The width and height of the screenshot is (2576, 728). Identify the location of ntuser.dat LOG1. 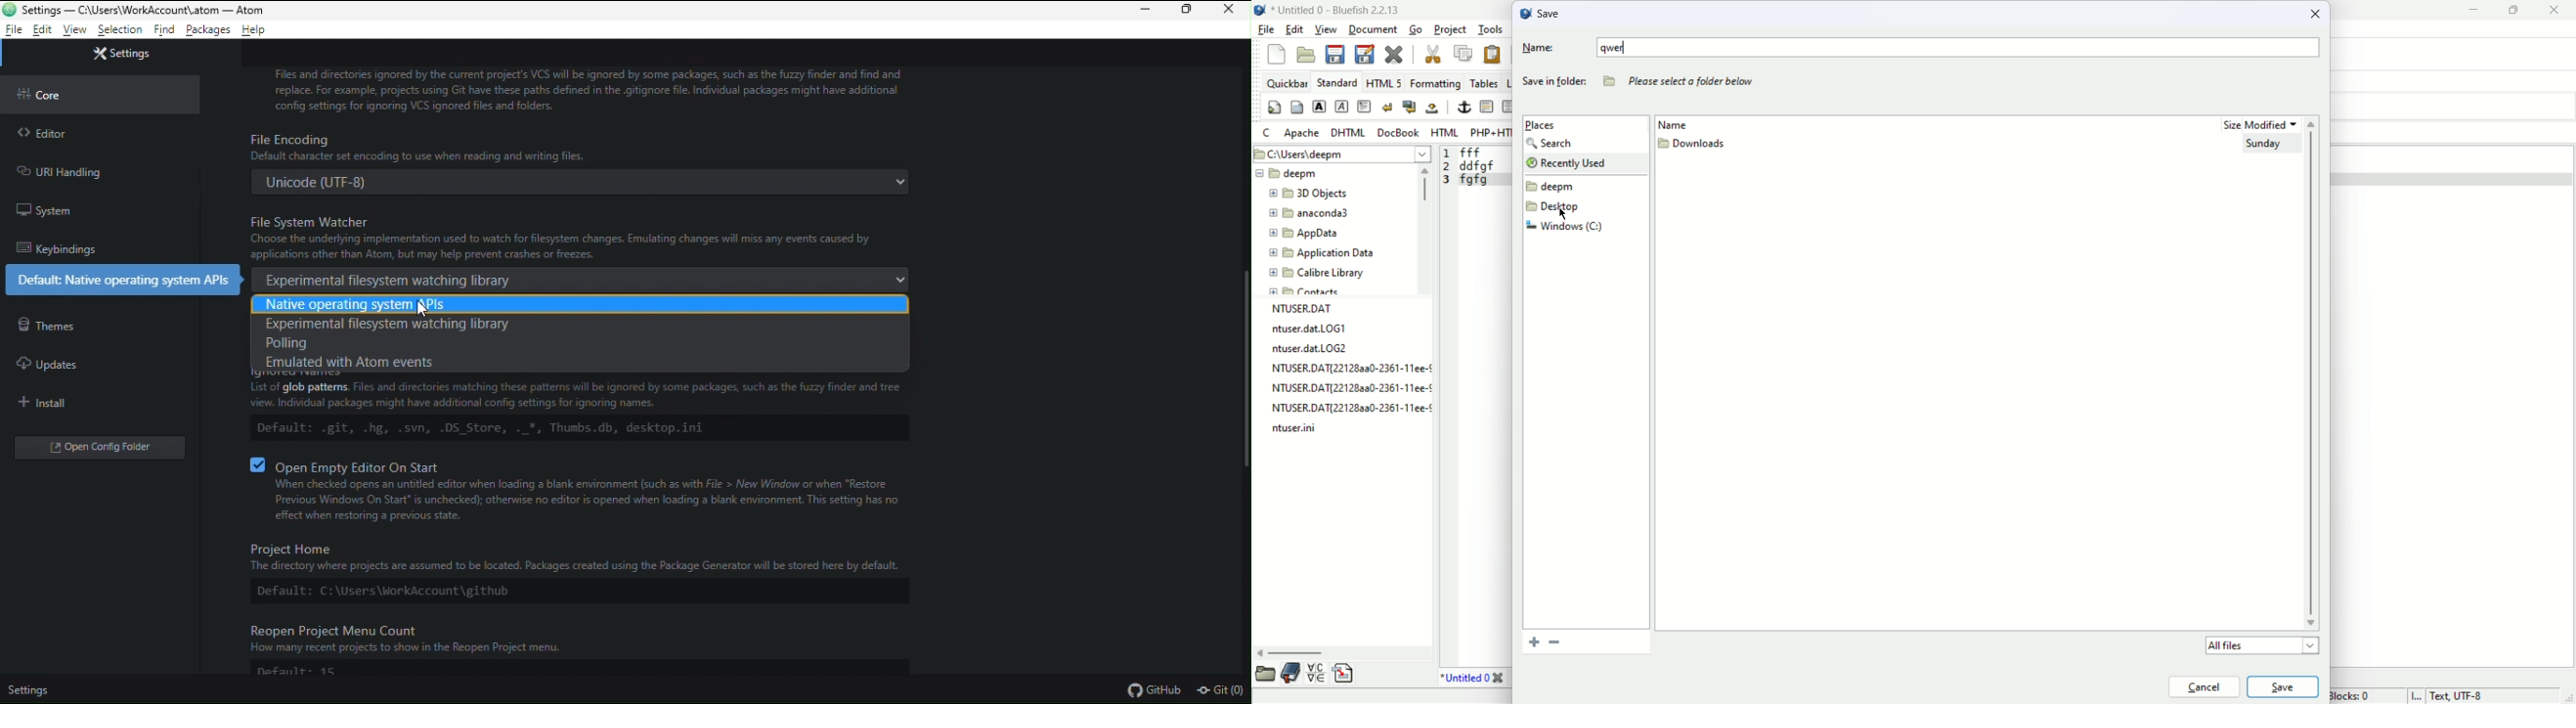
(1319, 330).